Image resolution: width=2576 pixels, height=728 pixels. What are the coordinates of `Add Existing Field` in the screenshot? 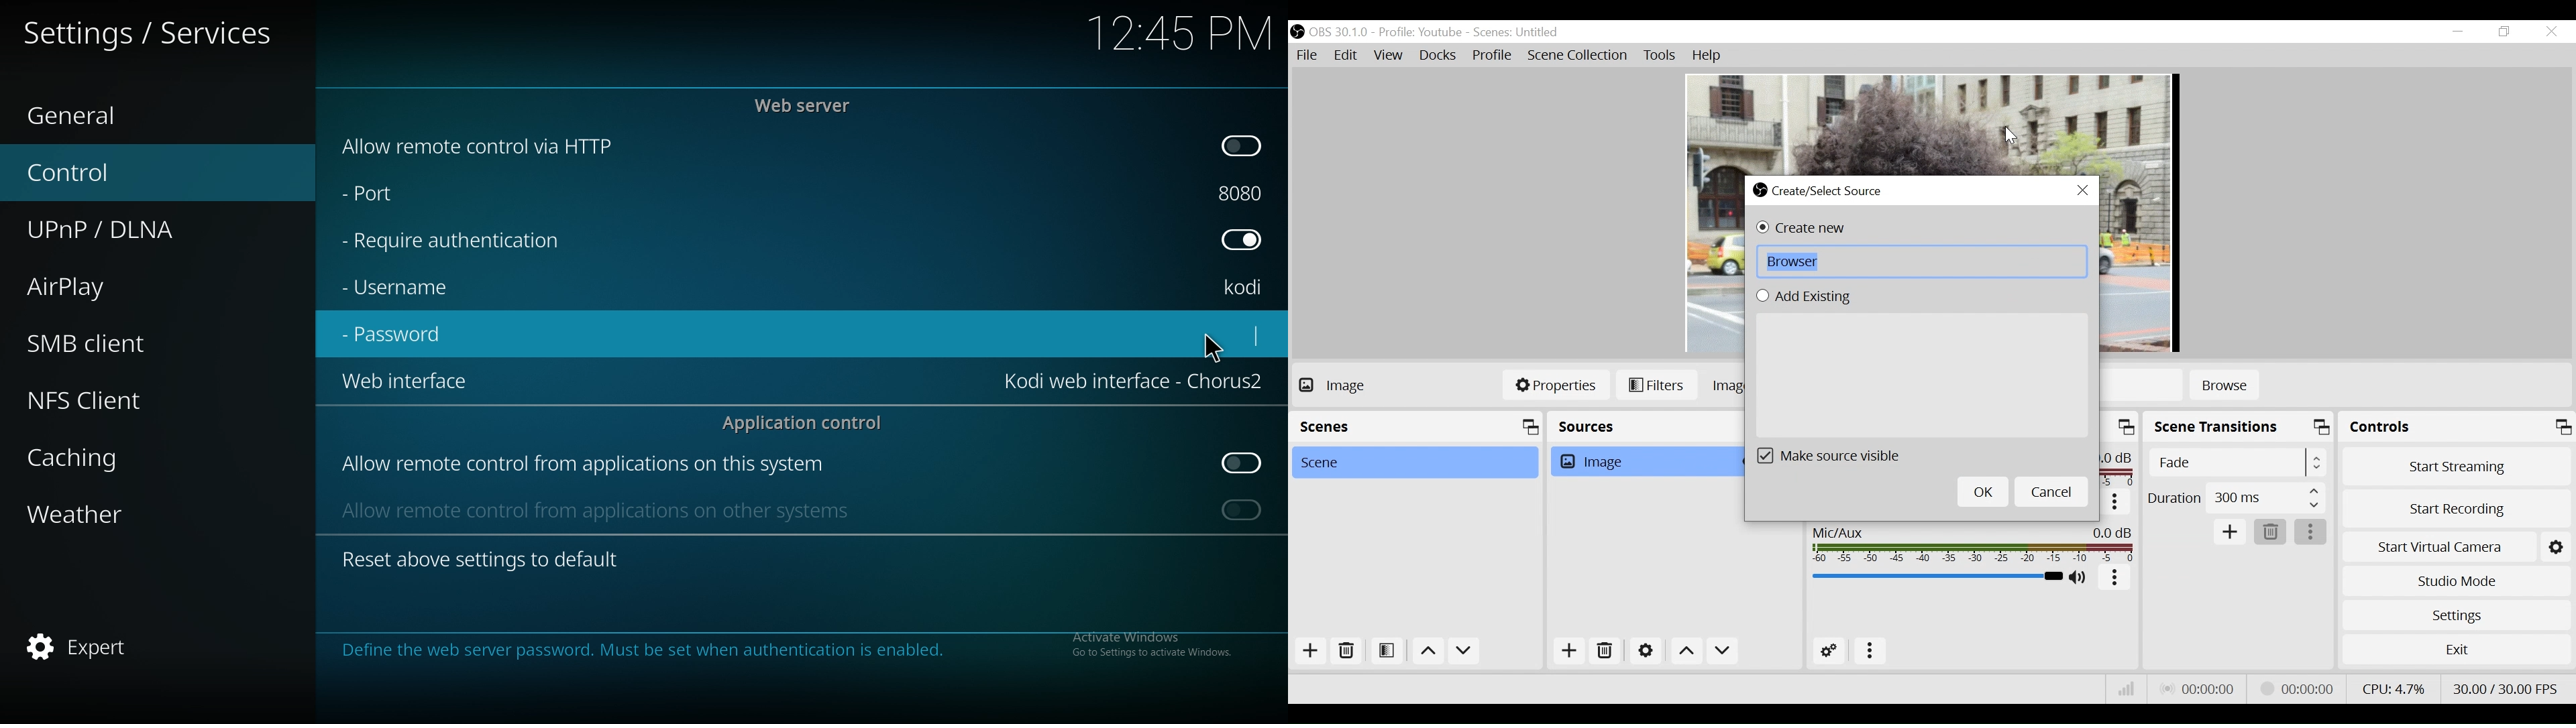 It's located at (1927, 376).